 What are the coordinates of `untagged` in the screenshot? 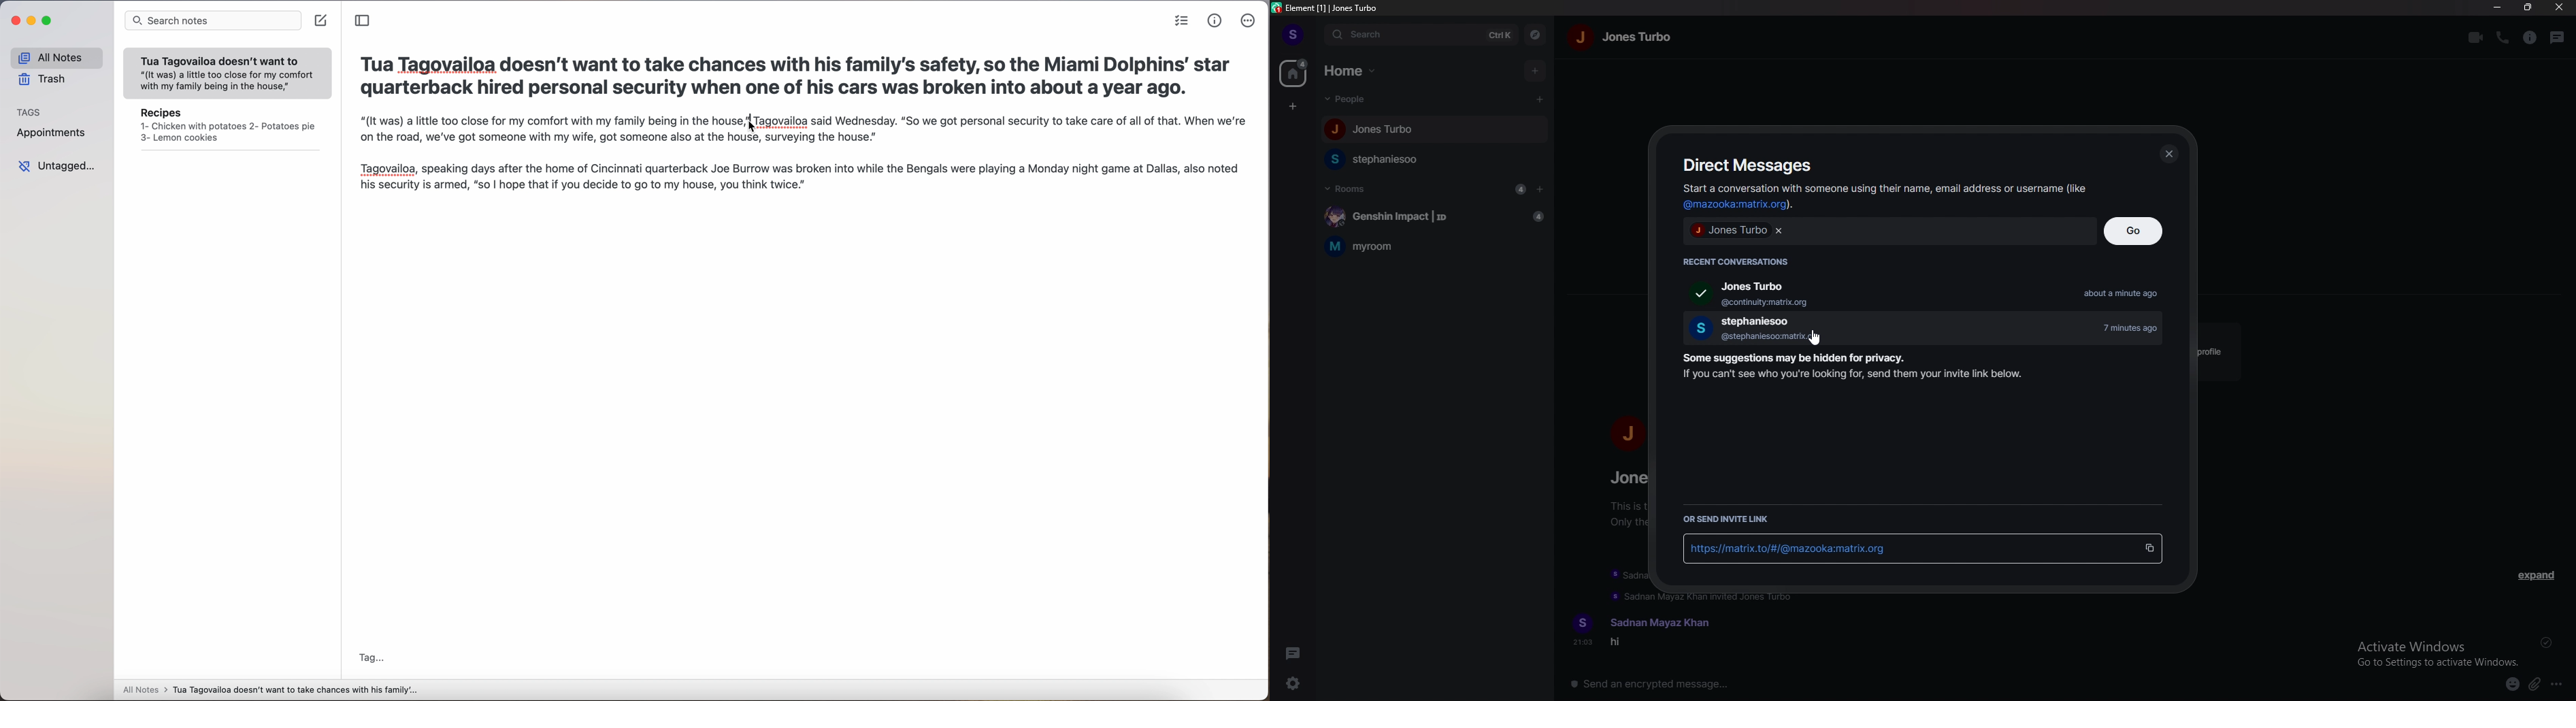 It's located at (56, 166).